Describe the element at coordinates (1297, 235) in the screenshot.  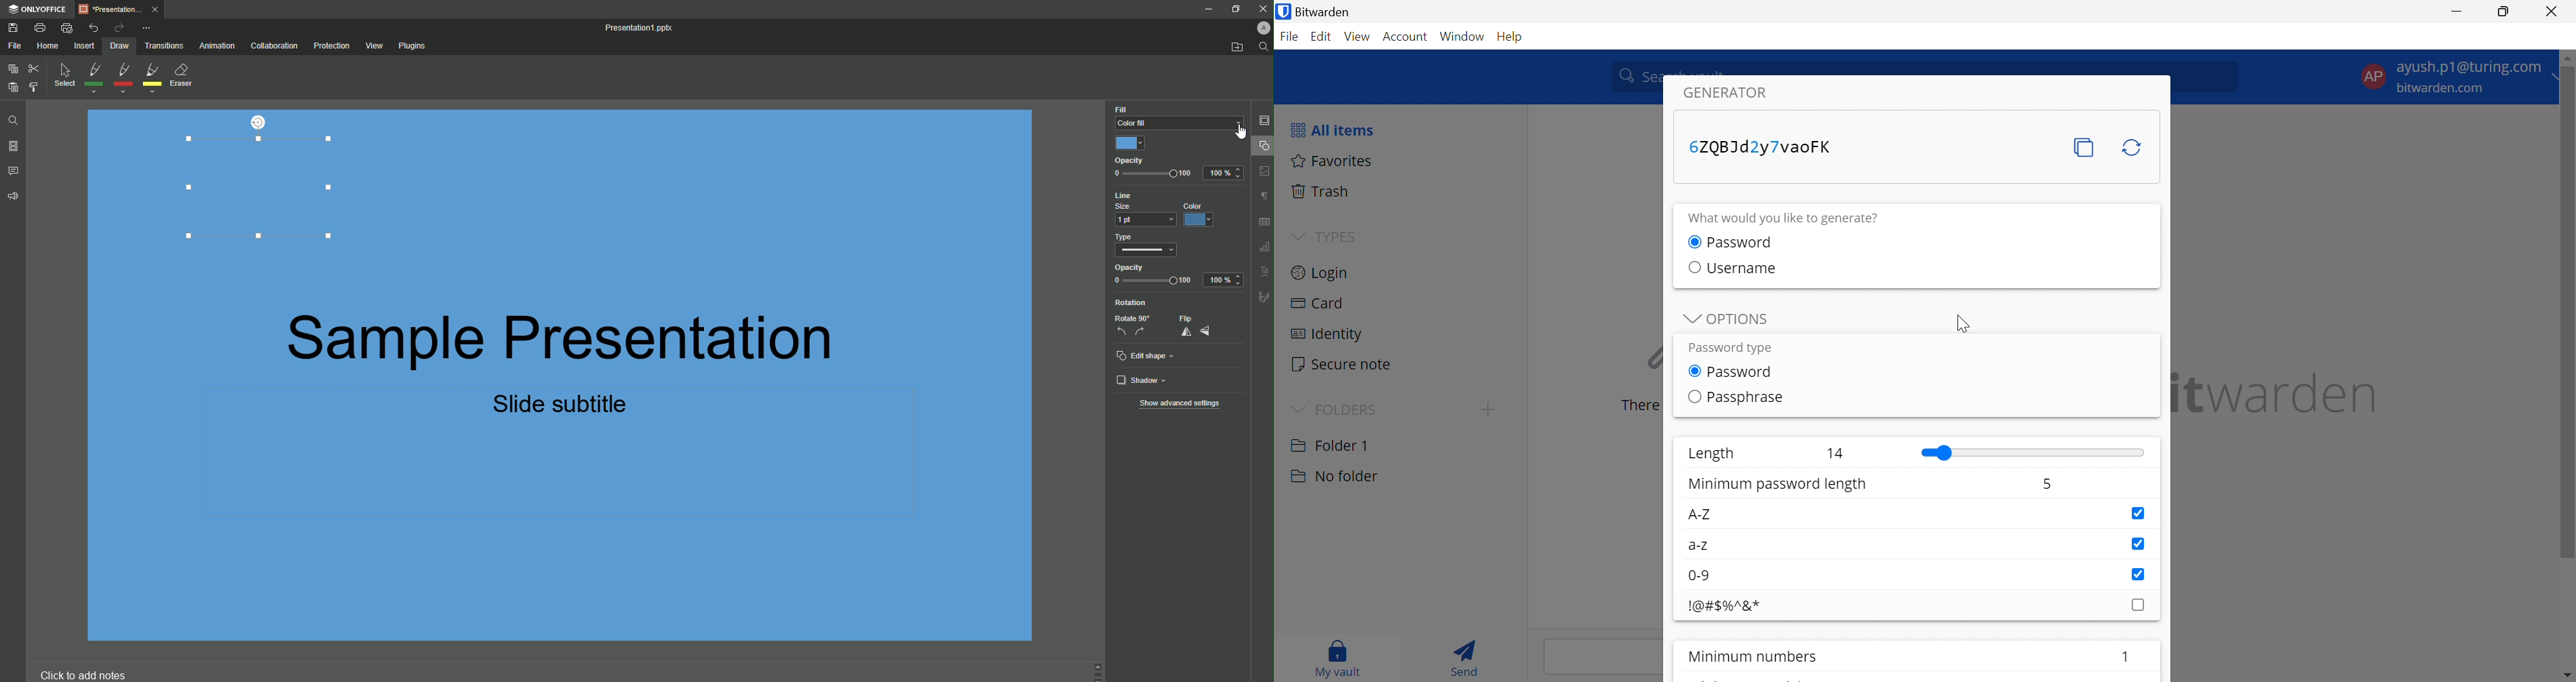
I see `Drop Down` at that location.